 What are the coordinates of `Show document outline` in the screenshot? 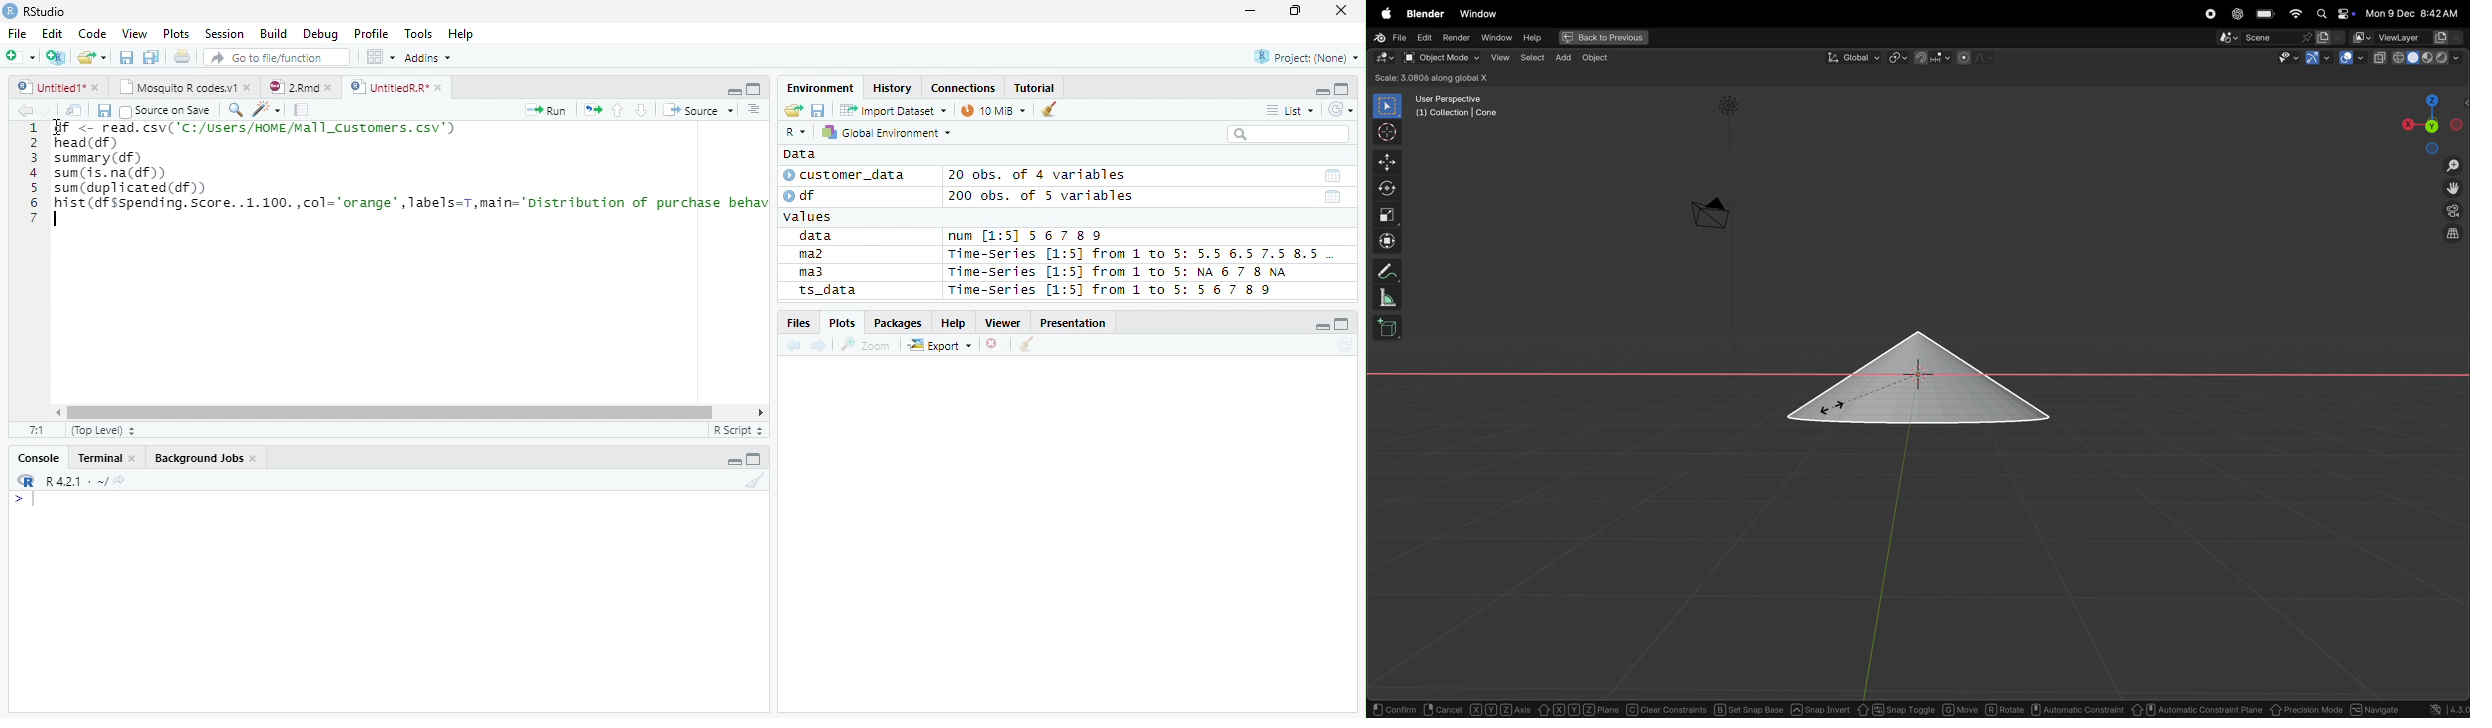 It's located at (752, 109).